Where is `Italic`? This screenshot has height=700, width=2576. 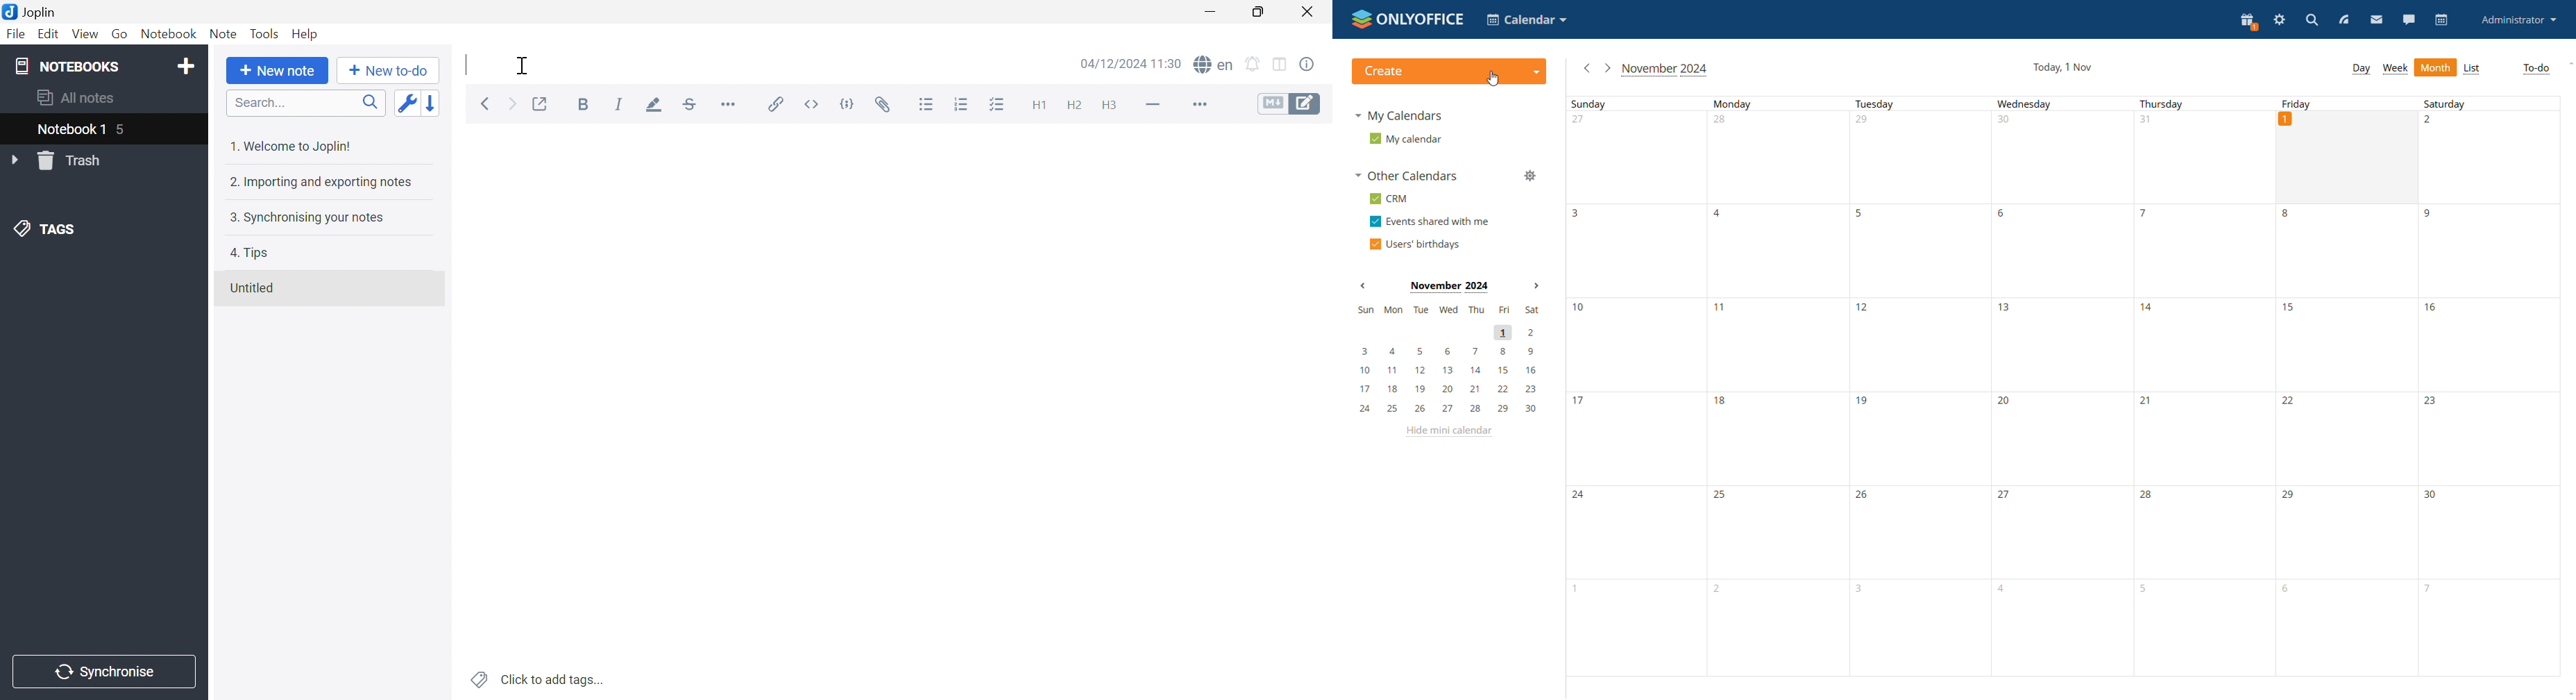 Italic is located at coordinates (622, 104).